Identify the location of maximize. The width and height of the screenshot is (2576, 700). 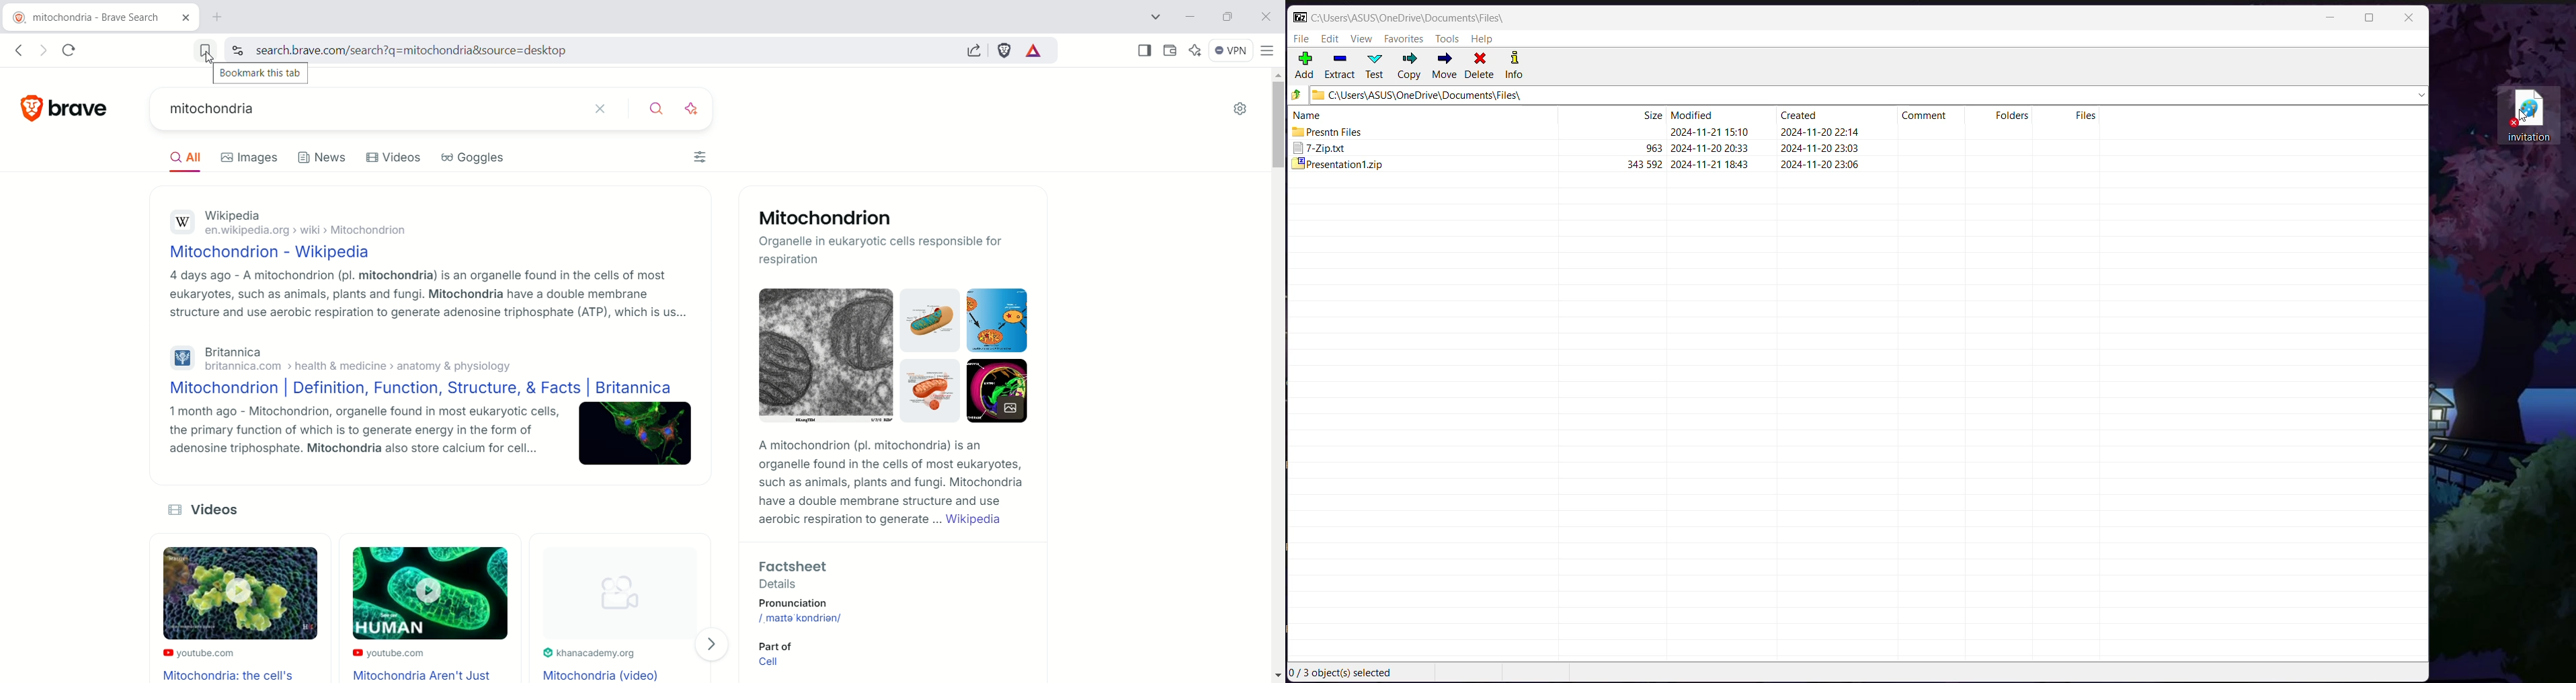
(1228, 17).